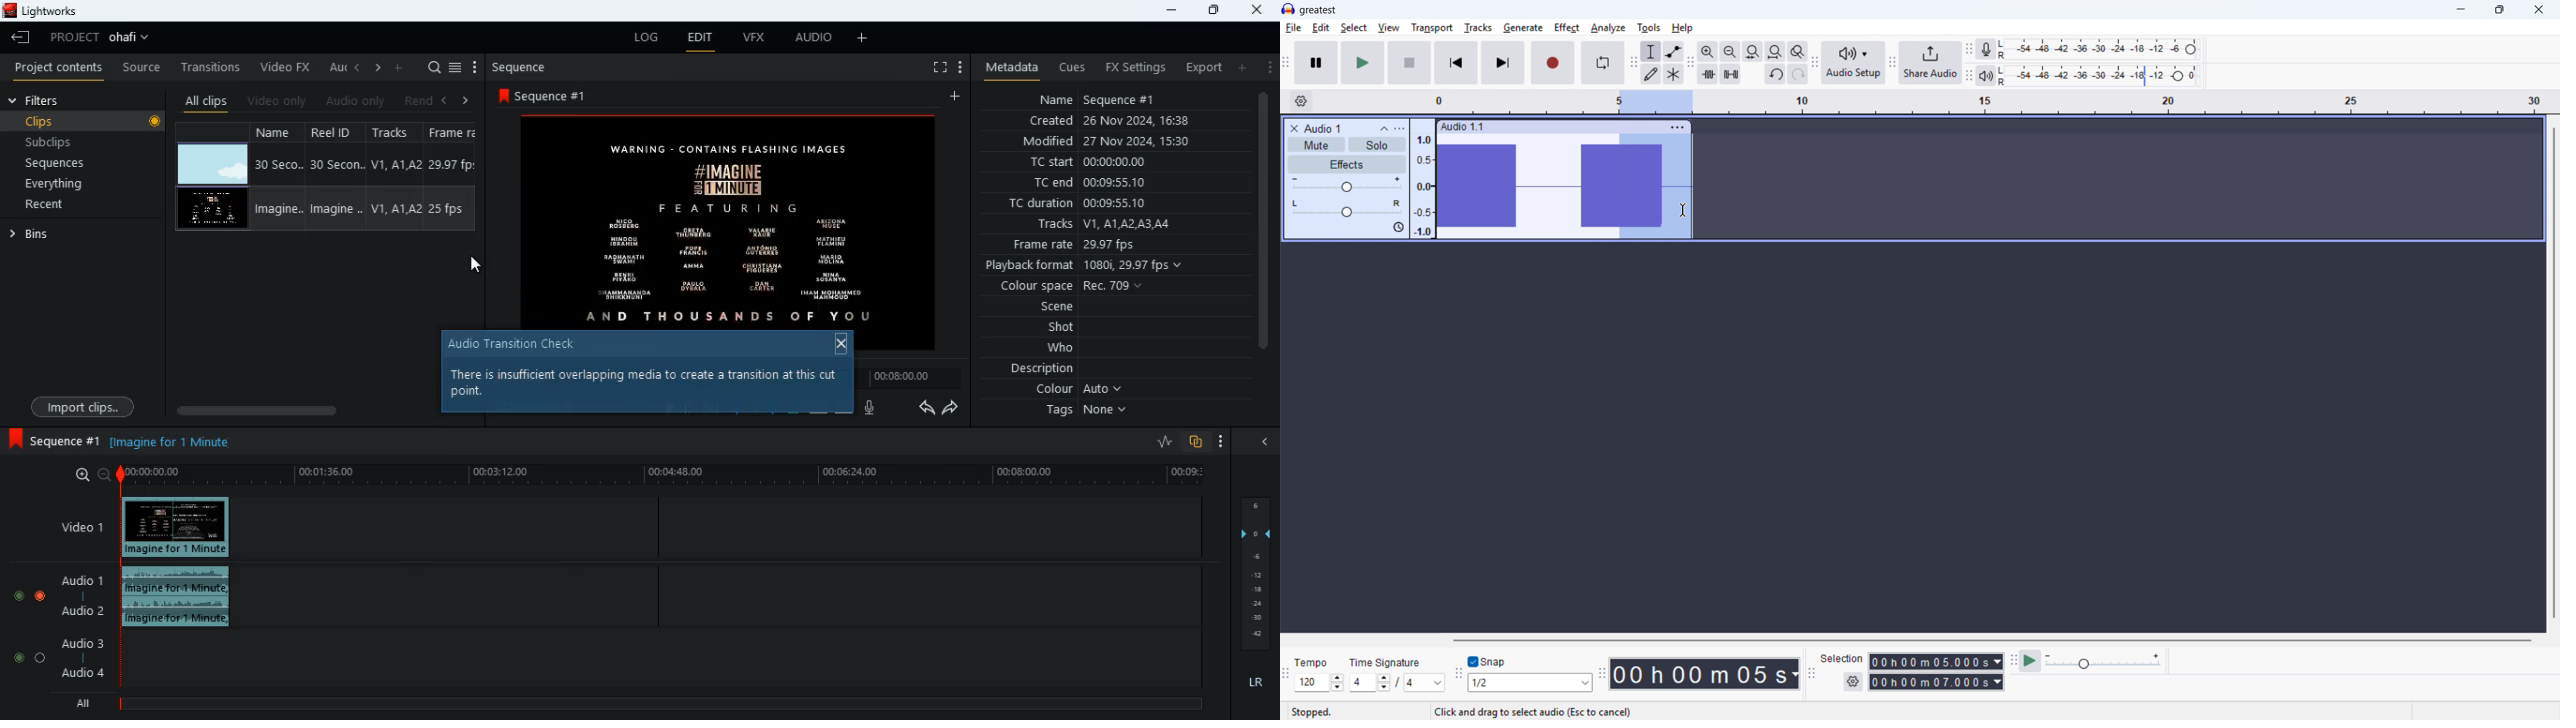 Image resolution: width=2576 pixels, height=728 pixels. What do you see at coordinates (938, 68) in the screenshot?
I see `fullscreen` at bounding box center [938, 68].